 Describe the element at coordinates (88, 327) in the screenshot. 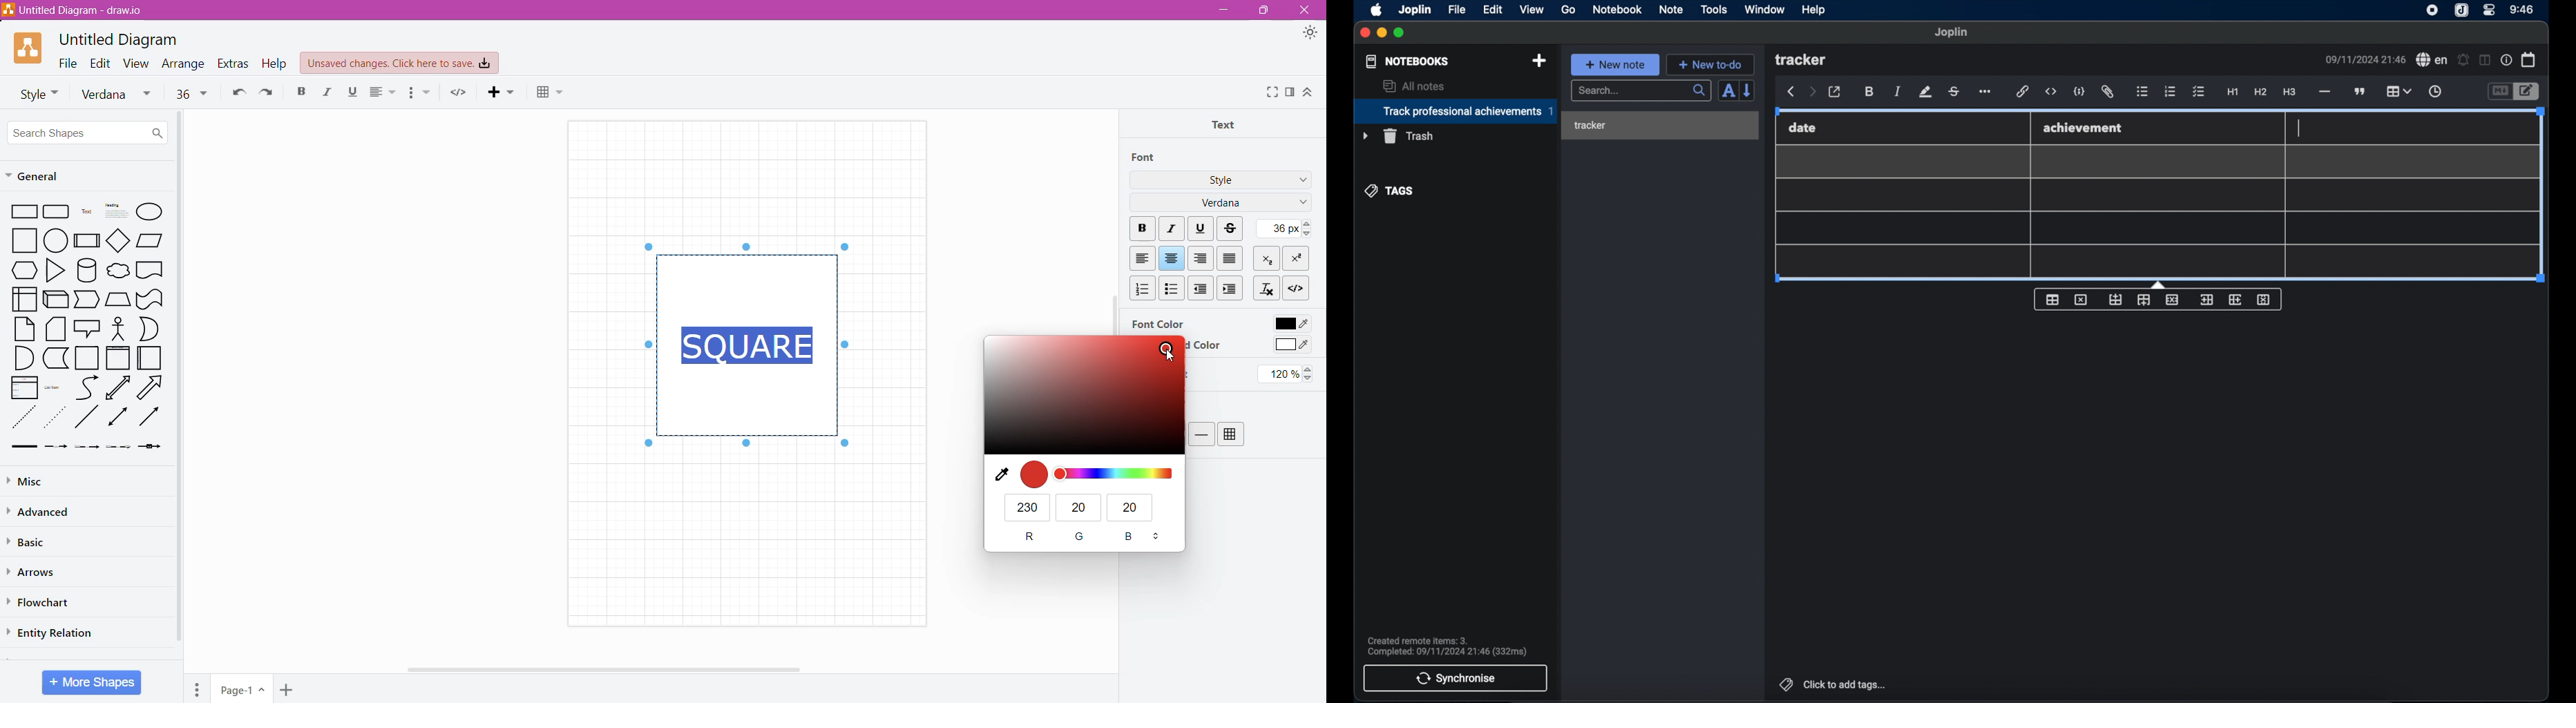

I see `Speech Bubble` at that location.